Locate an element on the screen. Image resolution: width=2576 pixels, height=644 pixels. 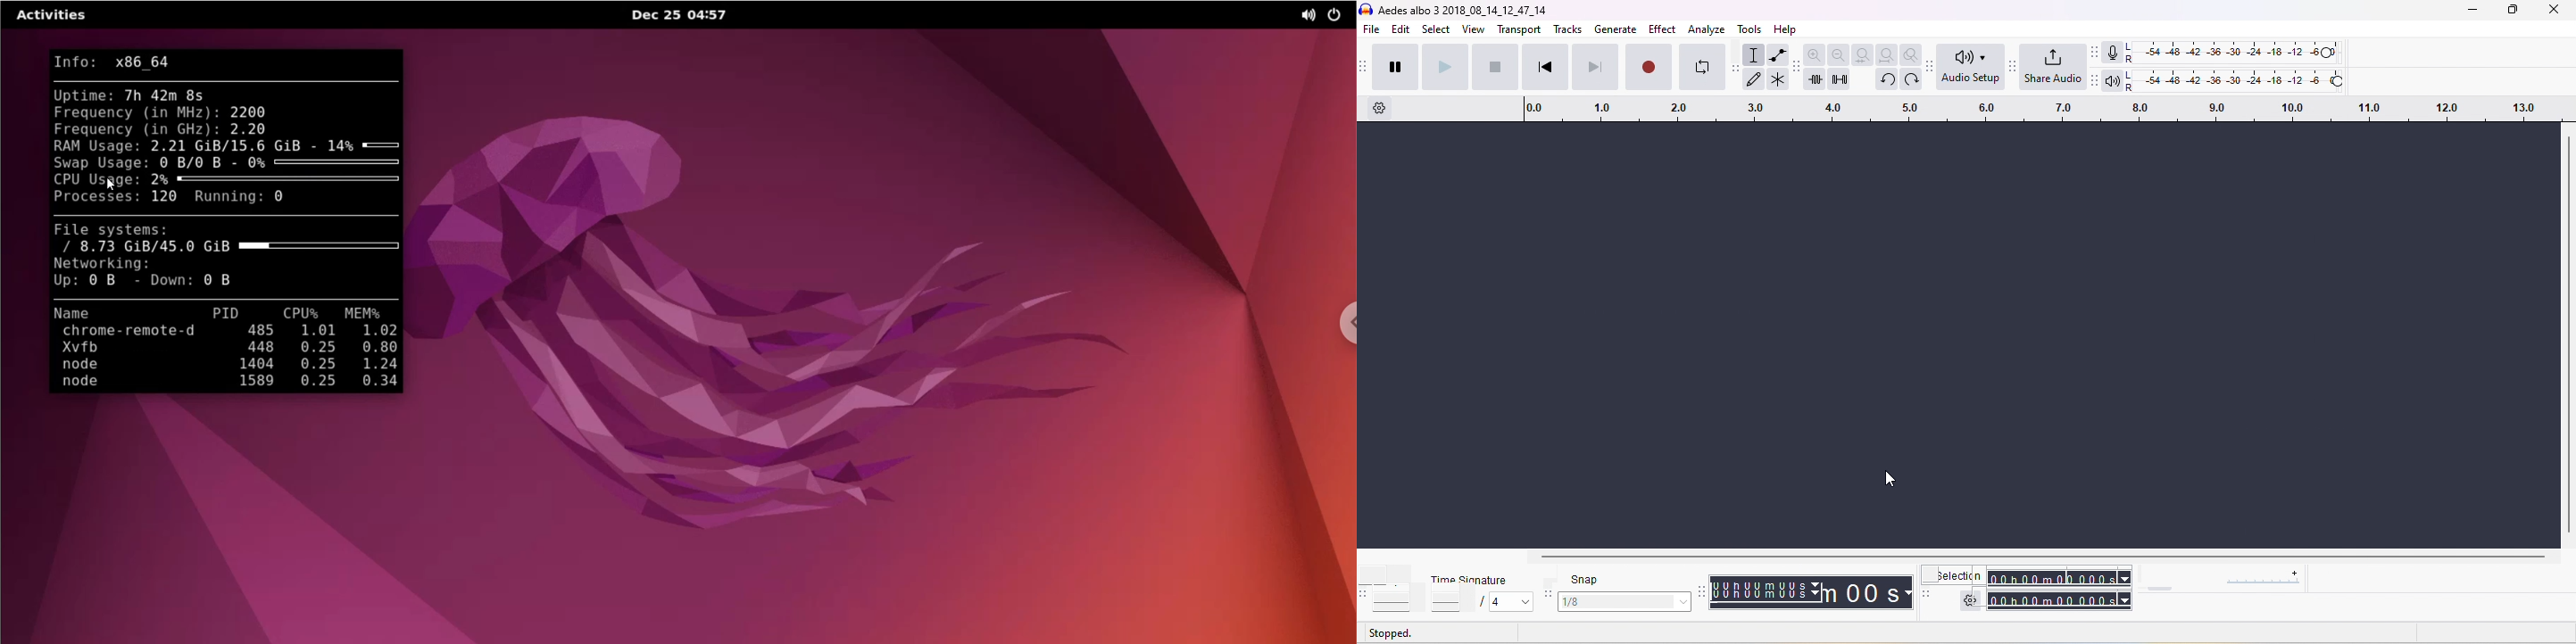
cursor is located at coordinates (1896, 479).